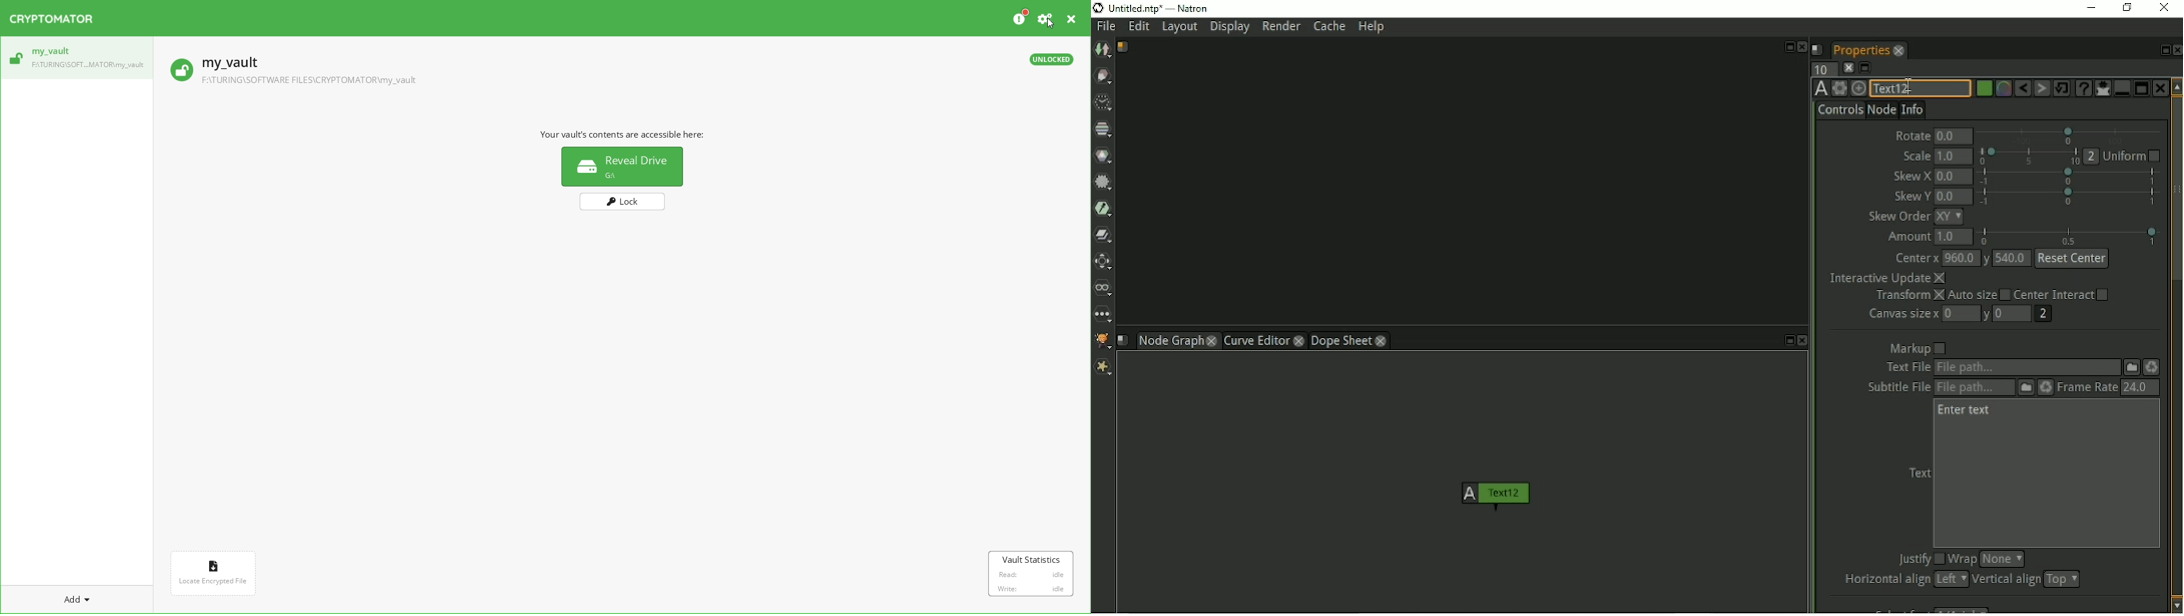 This screenshot has height=616, width=2184. Describe the element at coordinates (2153, 367) in the screenshot. I see `Reload the file` at that location.